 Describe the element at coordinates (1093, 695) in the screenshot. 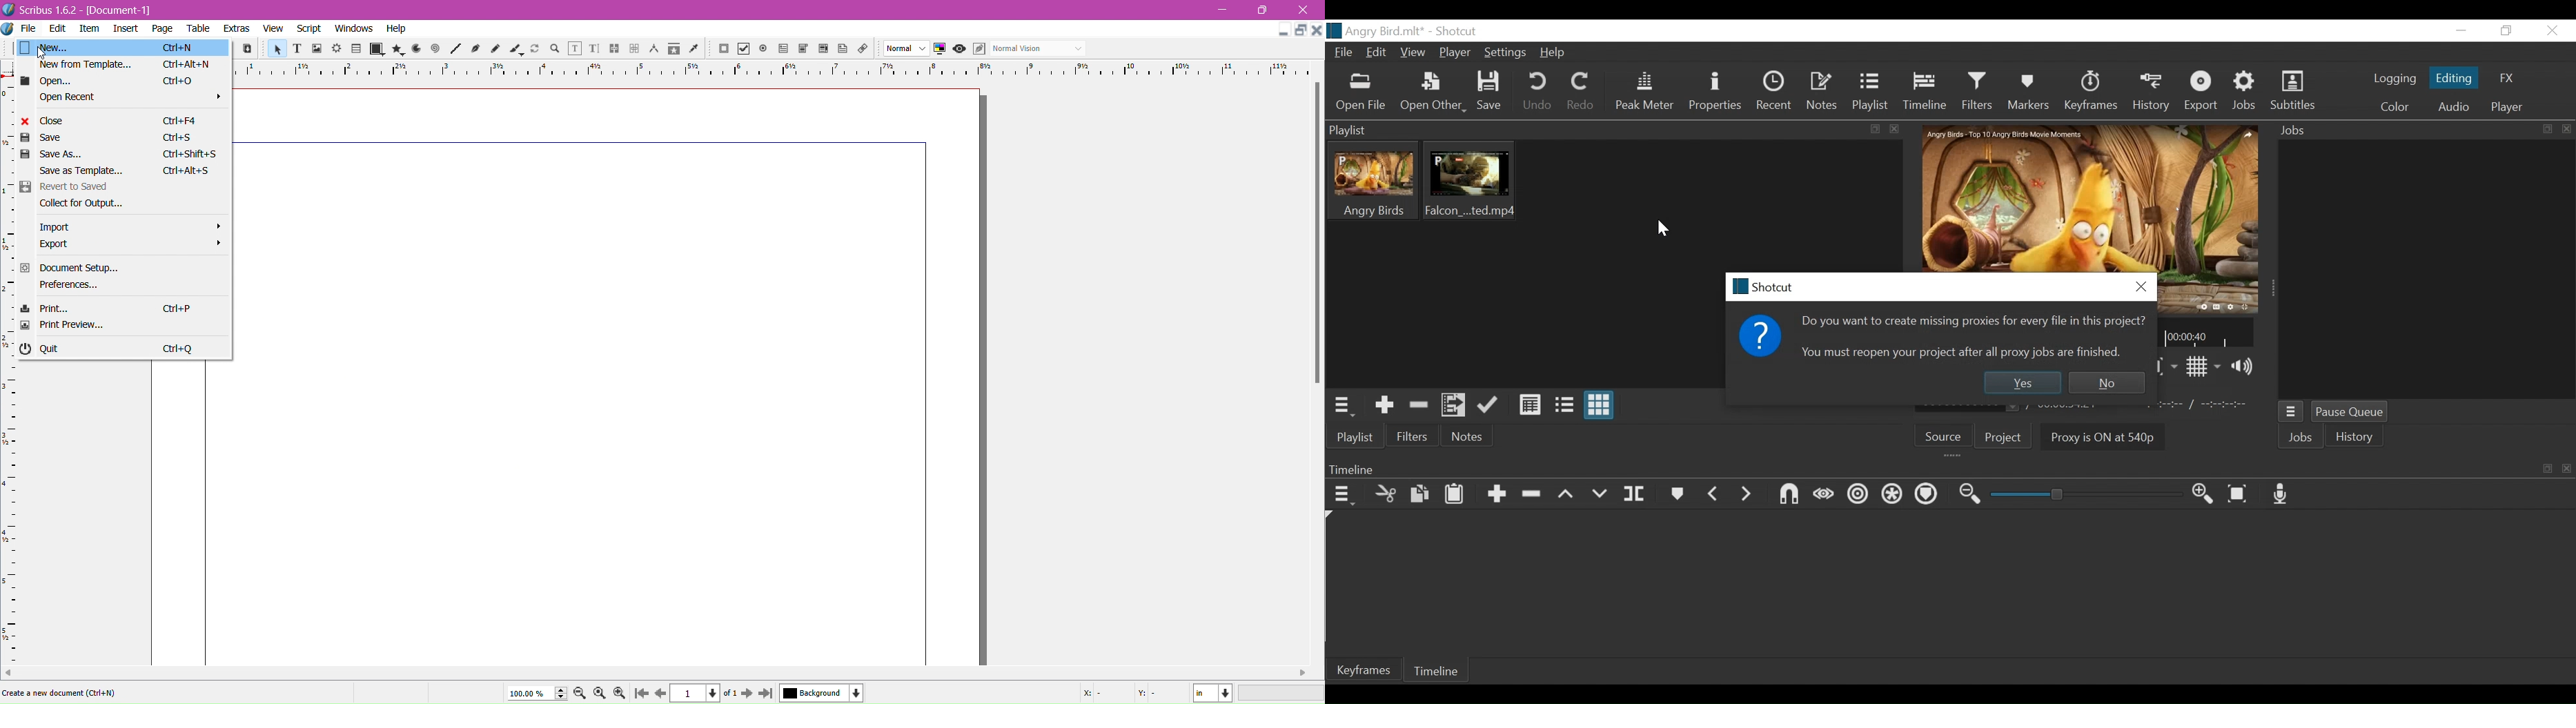

I see `X` at that location.